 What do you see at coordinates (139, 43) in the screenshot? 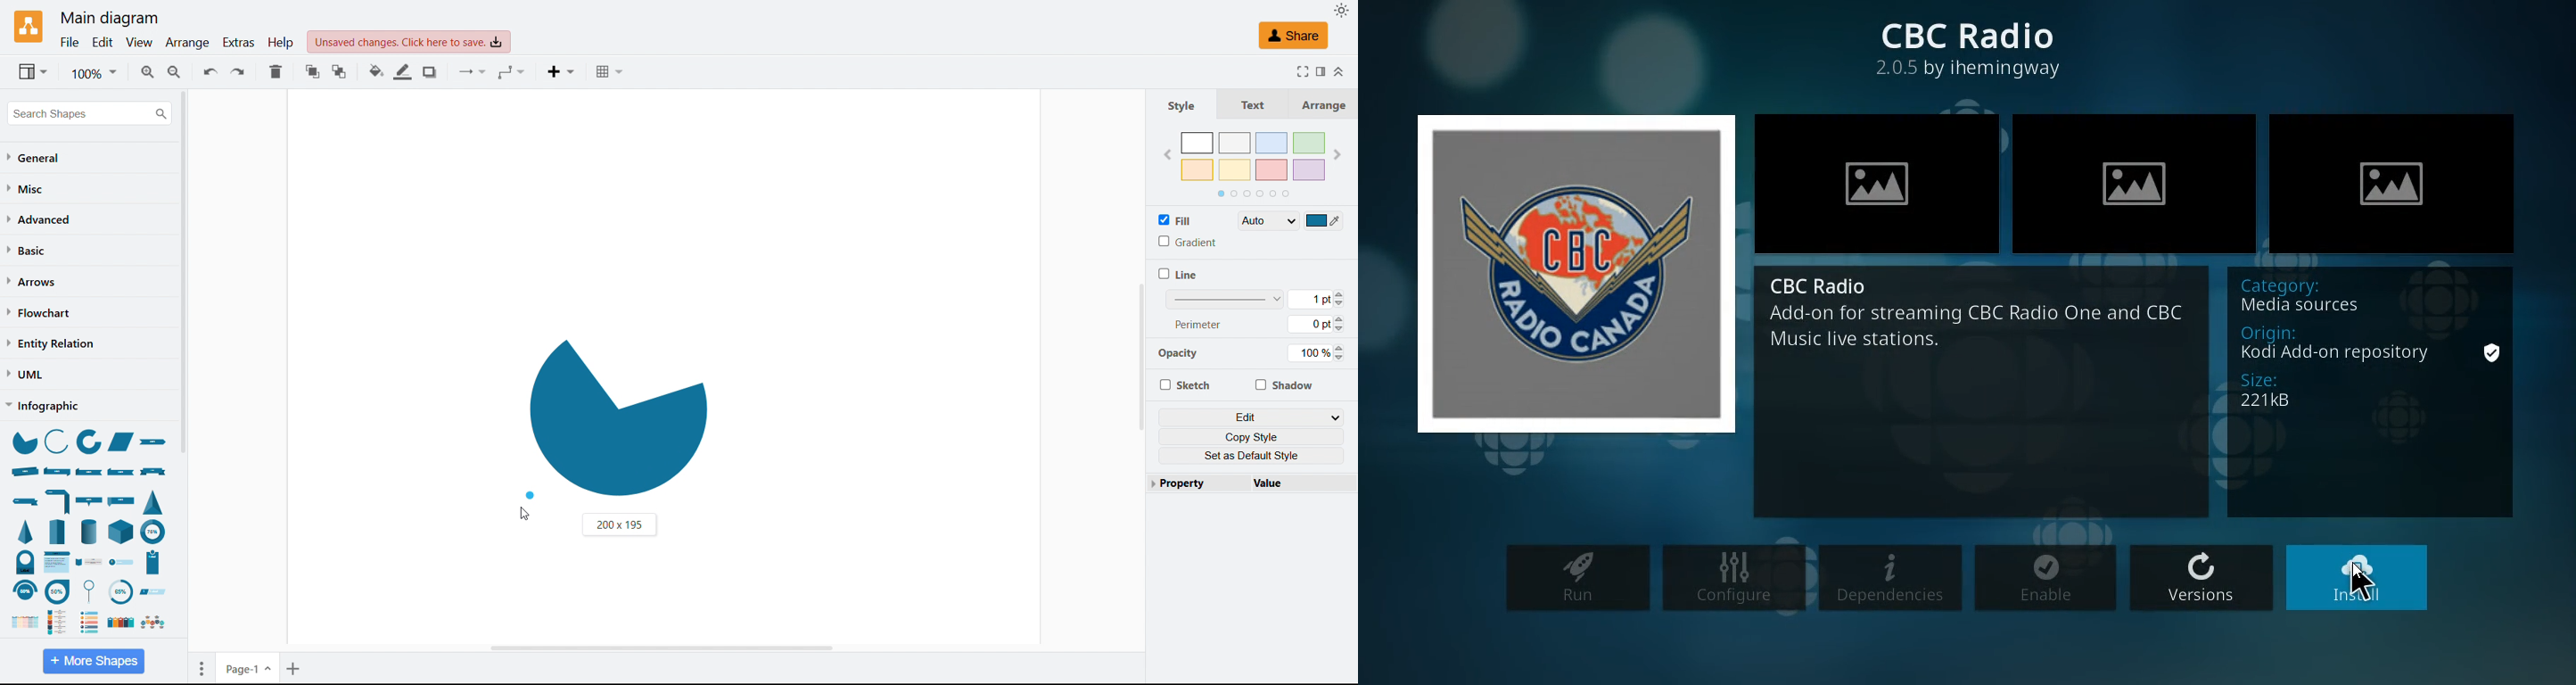
I see `View ` at bounding box center [139, 43].